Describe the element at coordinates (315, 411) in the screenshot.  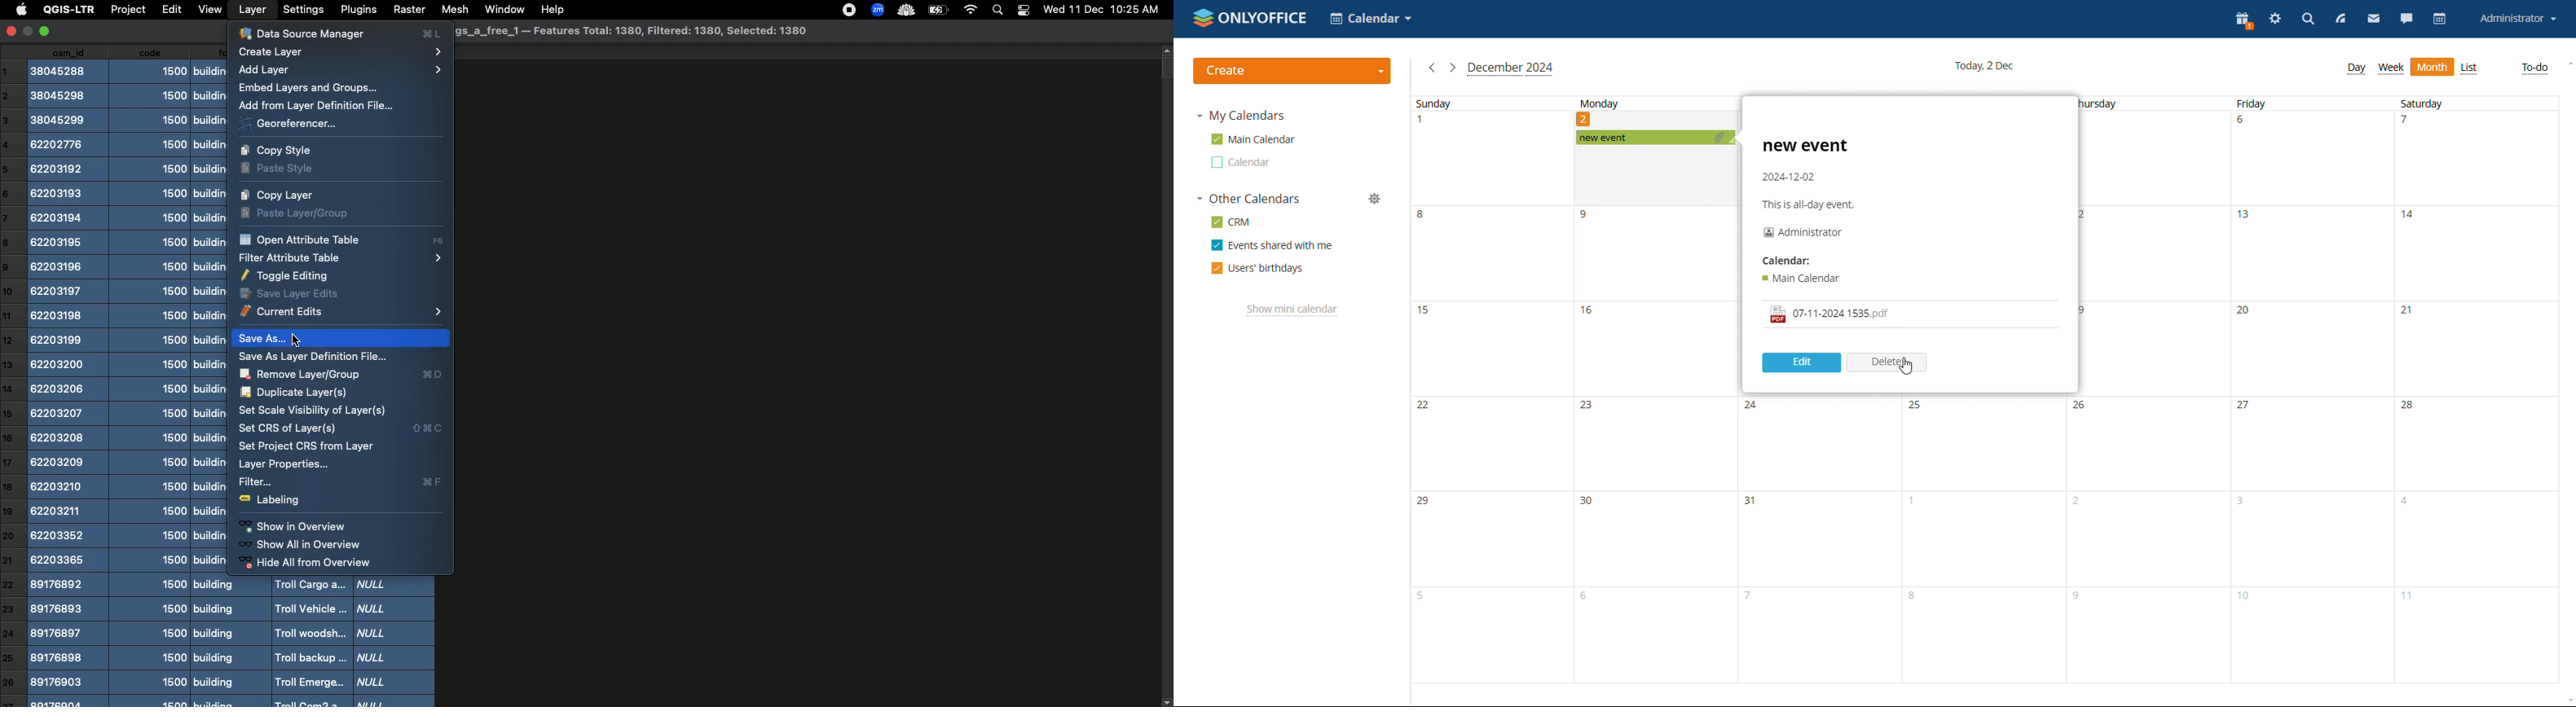
I see `Set scale visibility of layer` at that location.